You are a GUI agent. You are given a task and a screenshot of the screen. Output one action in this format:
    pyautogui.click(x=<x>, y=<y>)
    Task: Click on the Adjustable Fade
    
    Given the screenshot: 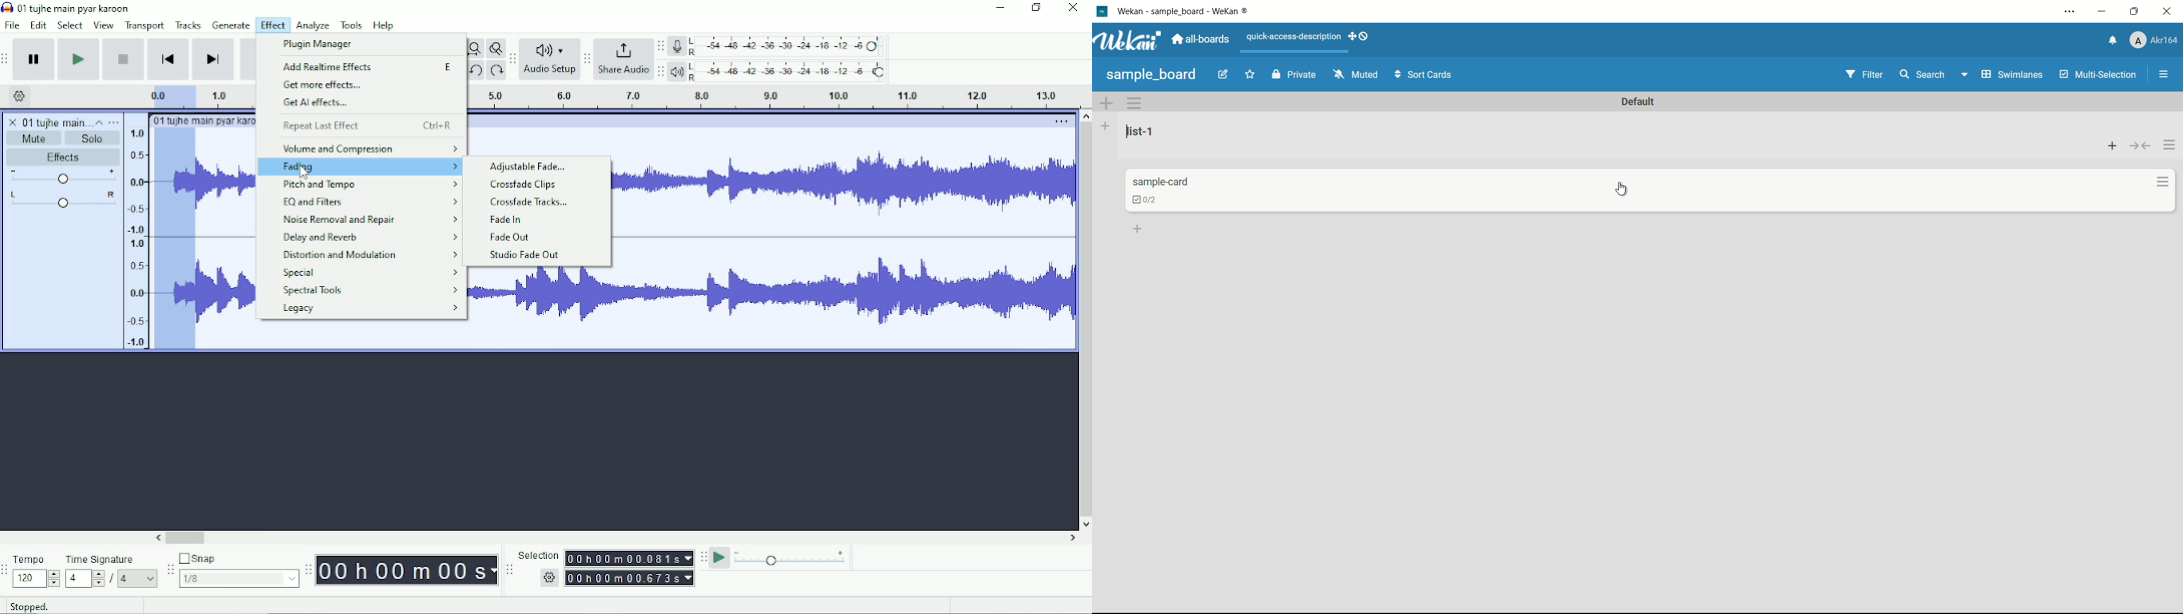 What is the action you would take?
    pyautogui.click(x=528, y=167)
    